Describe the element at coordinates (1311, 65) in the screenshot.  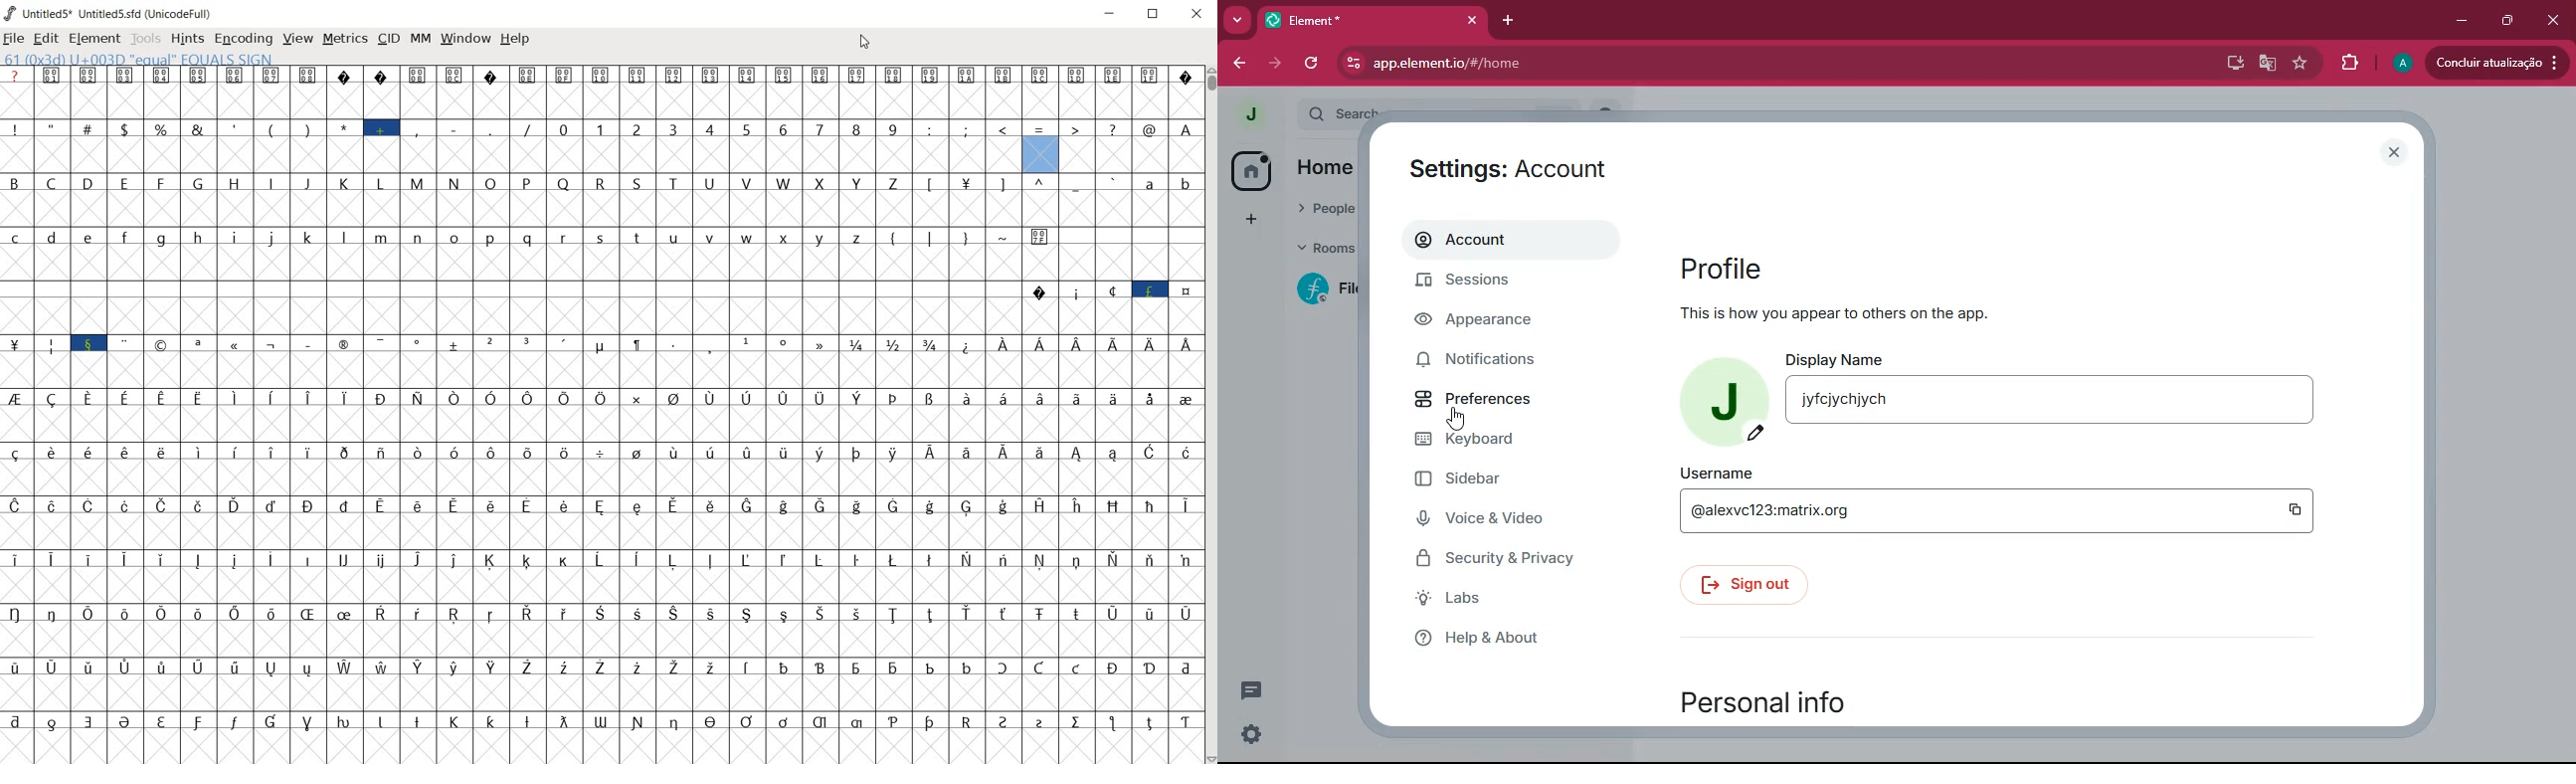
I see `refresh` at that location.